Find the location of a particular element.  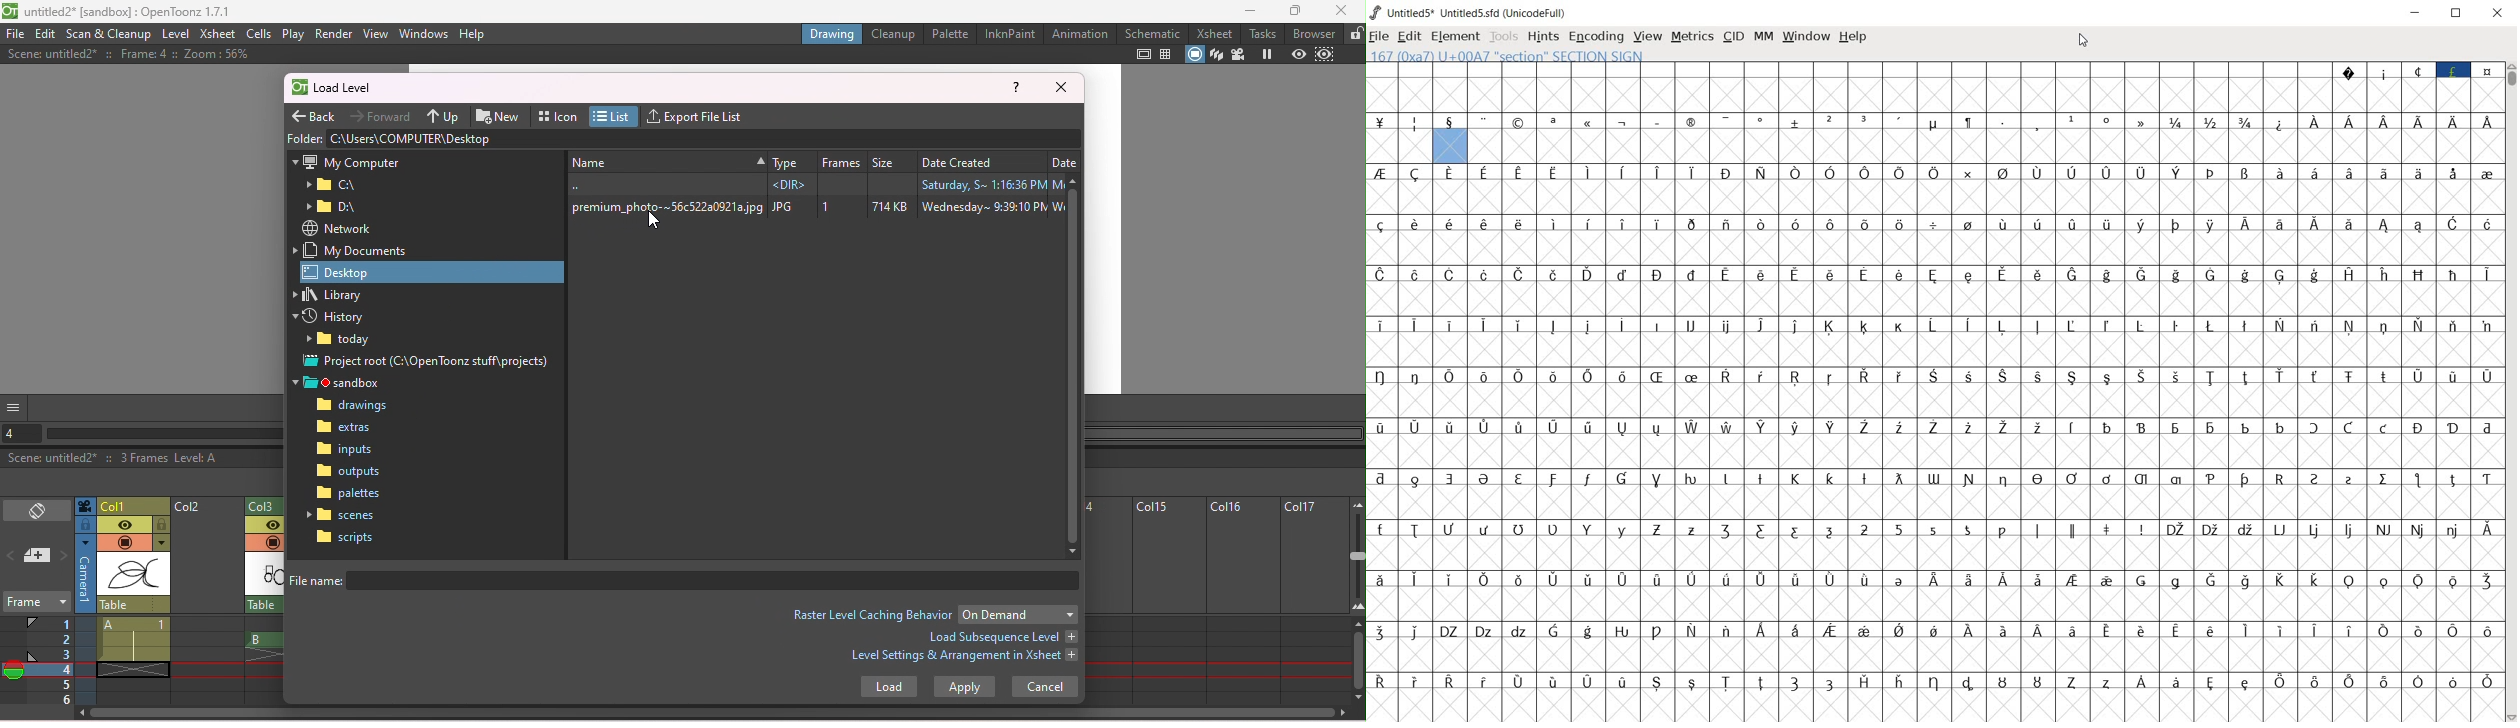

Animatio is located at coordinates (1079, 33).